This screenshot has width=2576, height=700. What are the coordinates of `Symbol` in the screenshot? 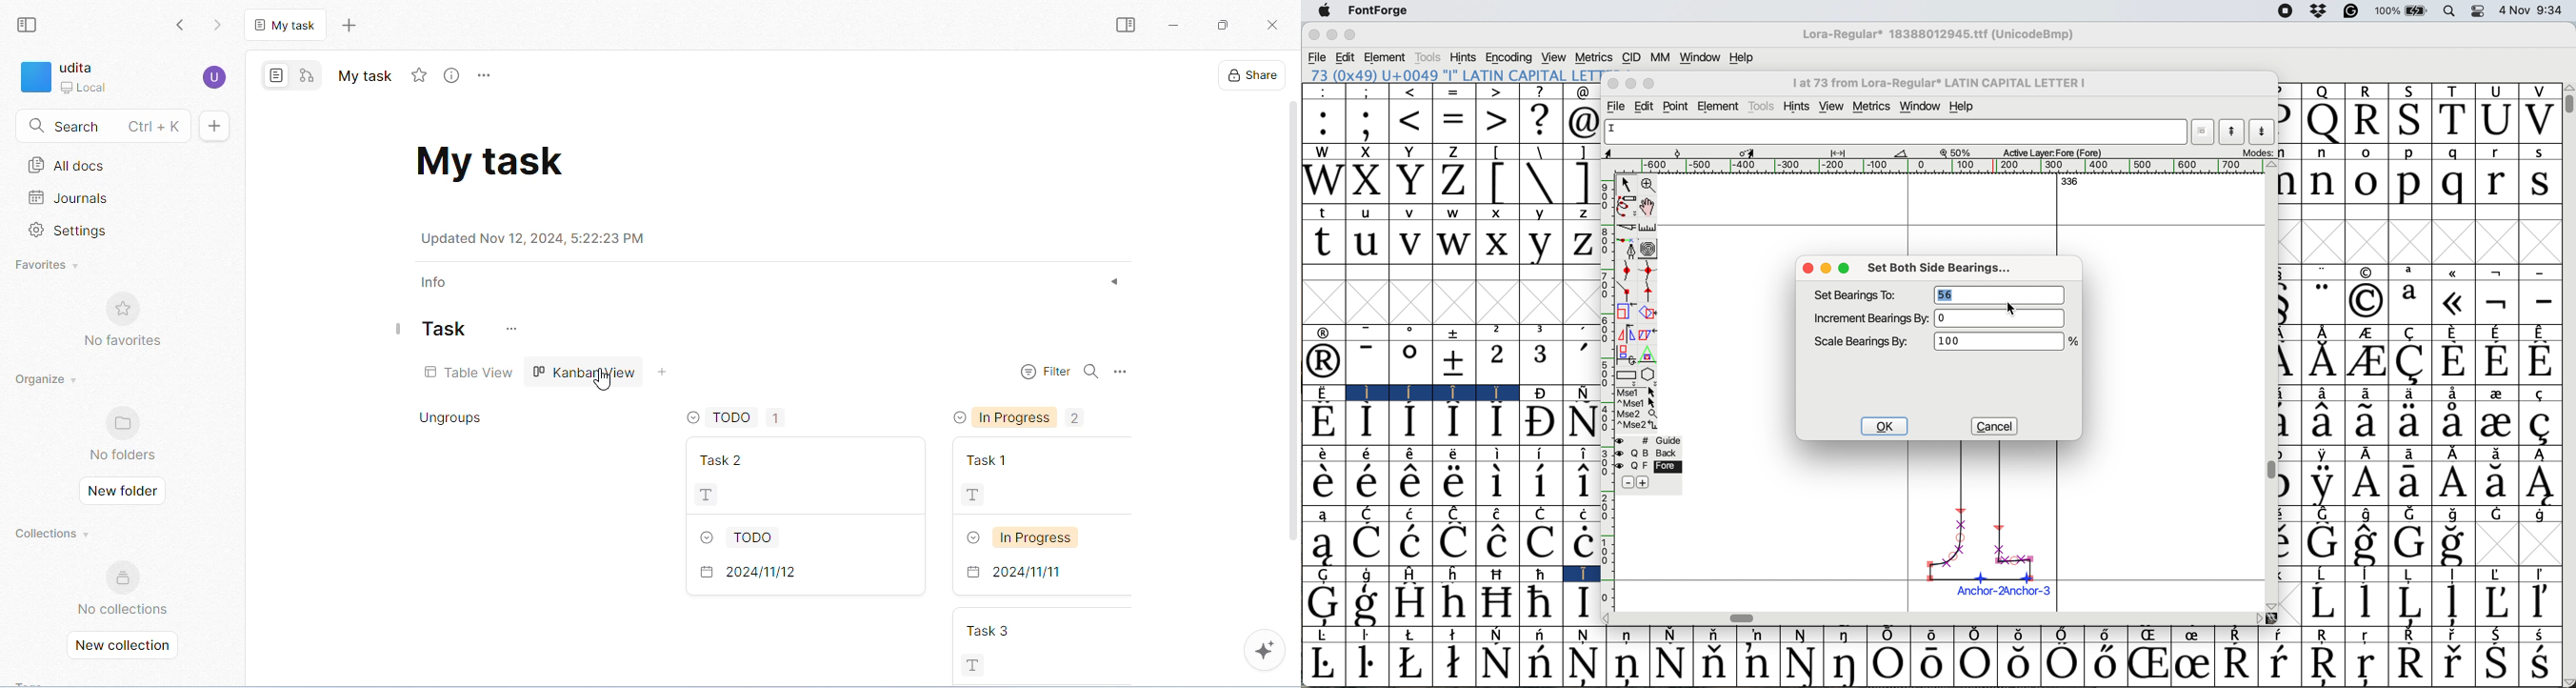 It's located at (2365, 300).